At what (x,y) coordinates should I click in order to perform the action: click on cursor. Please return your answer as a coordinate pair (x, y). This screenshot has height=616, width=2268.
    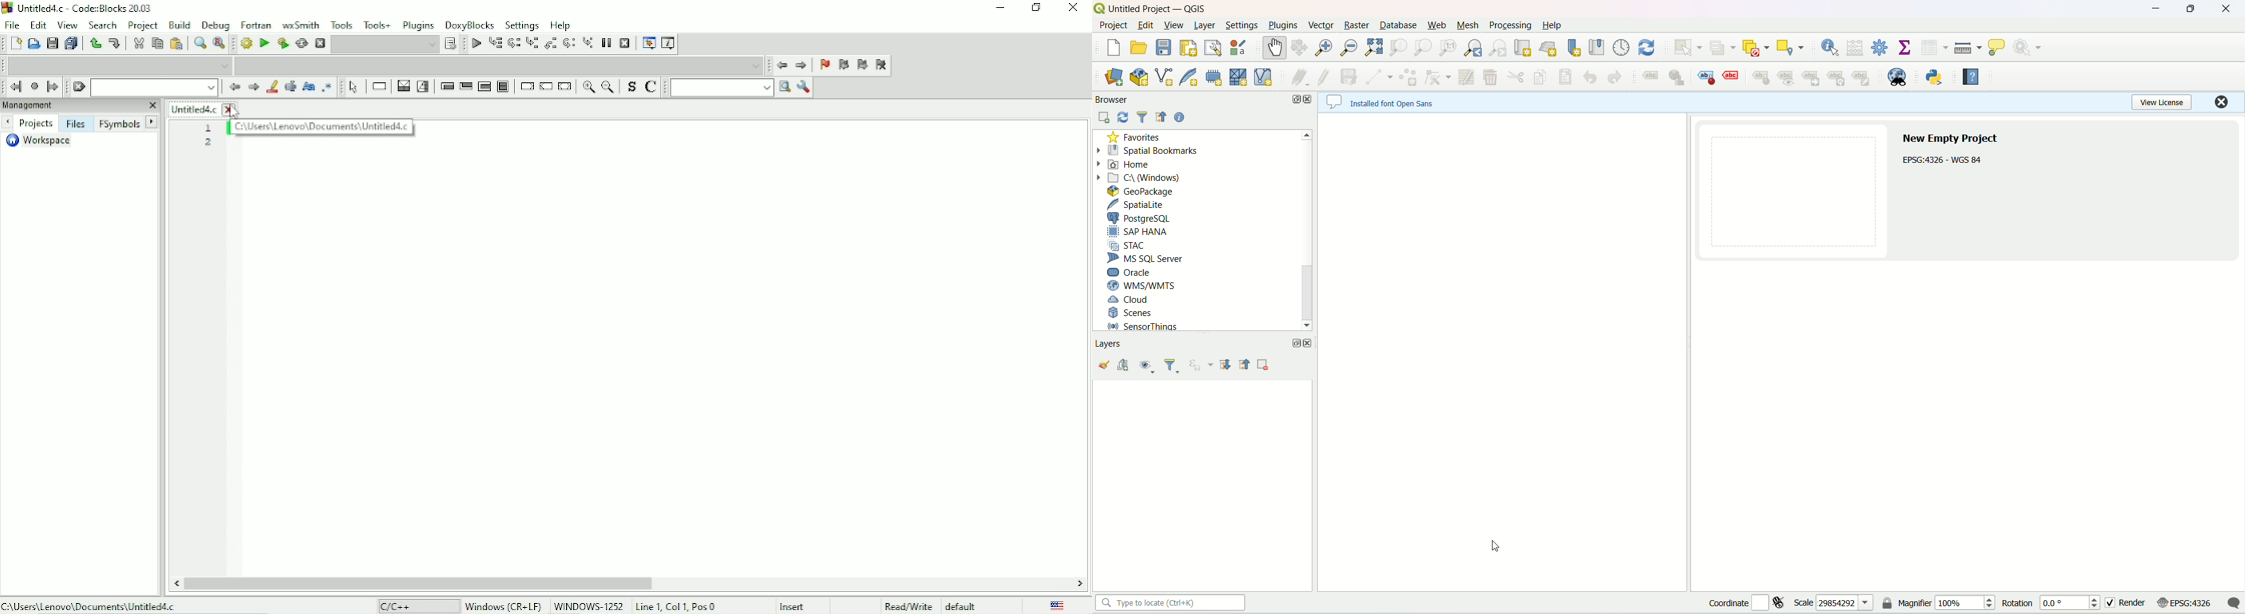
    Looking at the image, I should click on (1495, 547).